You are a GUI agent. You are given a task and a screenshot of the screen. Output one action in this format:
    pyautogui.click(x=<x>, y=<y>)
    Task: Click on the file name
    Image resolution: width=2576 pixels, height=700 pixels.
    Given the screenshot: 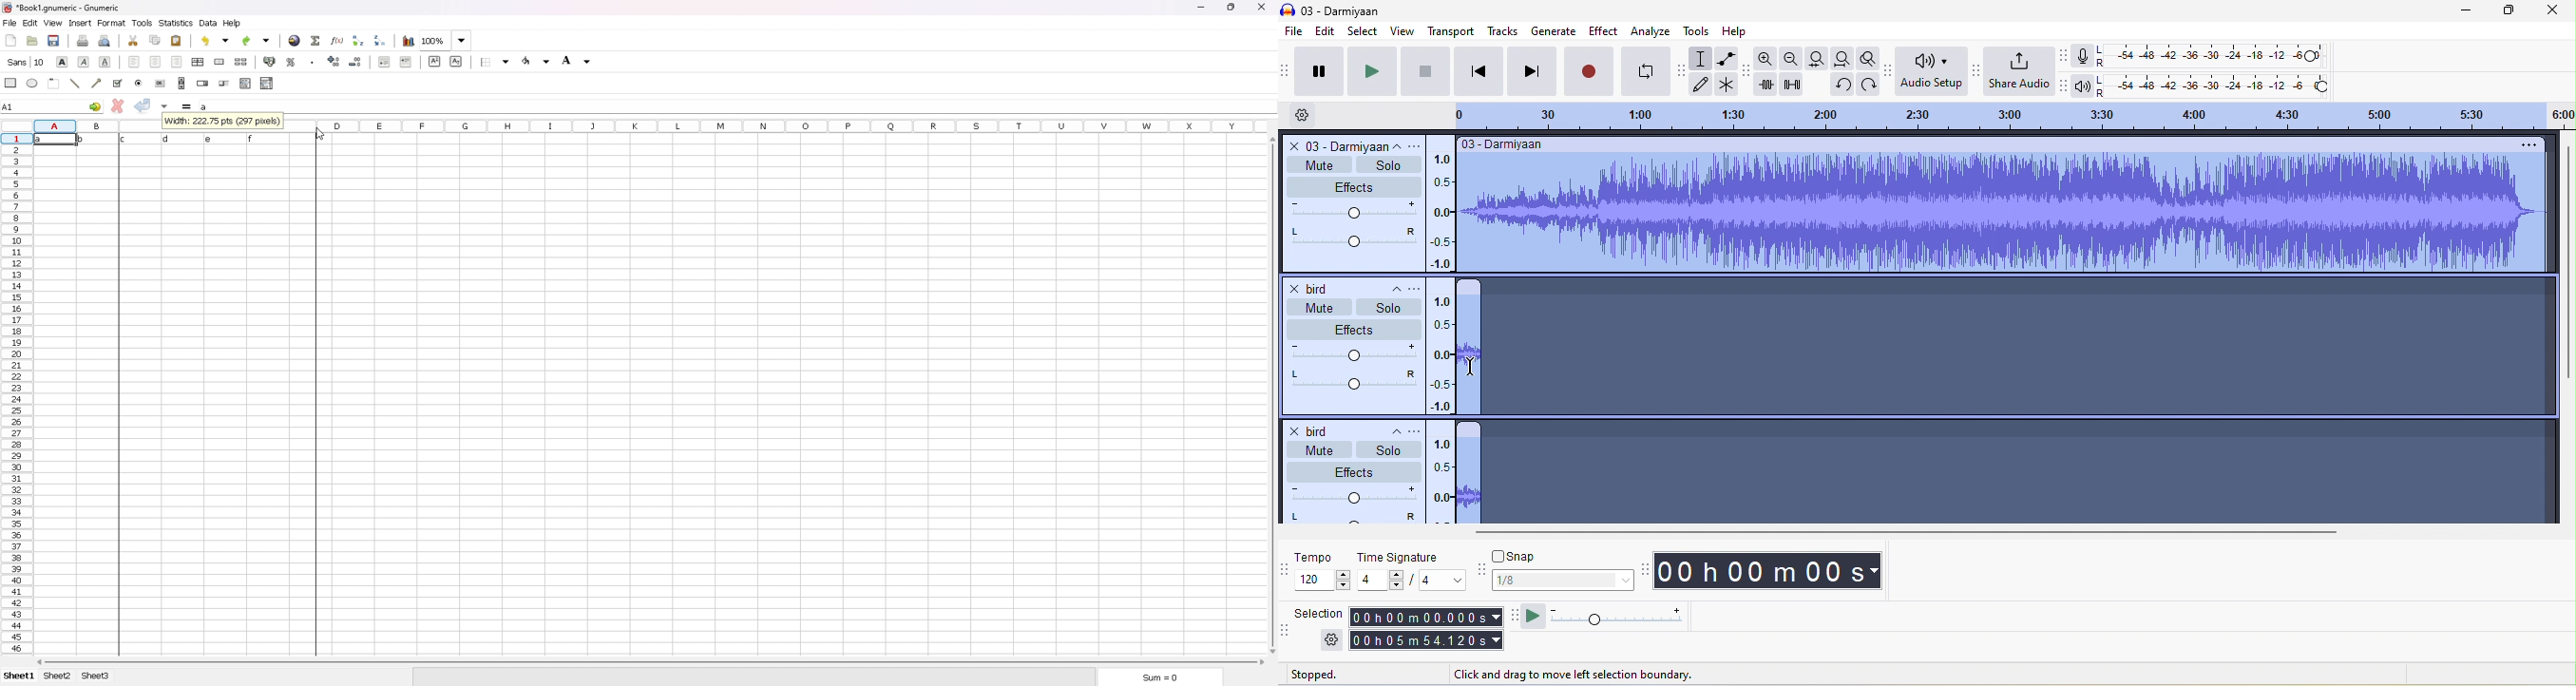 What is the action you would take?
    pyautogui.click(x=63, y=8)
    